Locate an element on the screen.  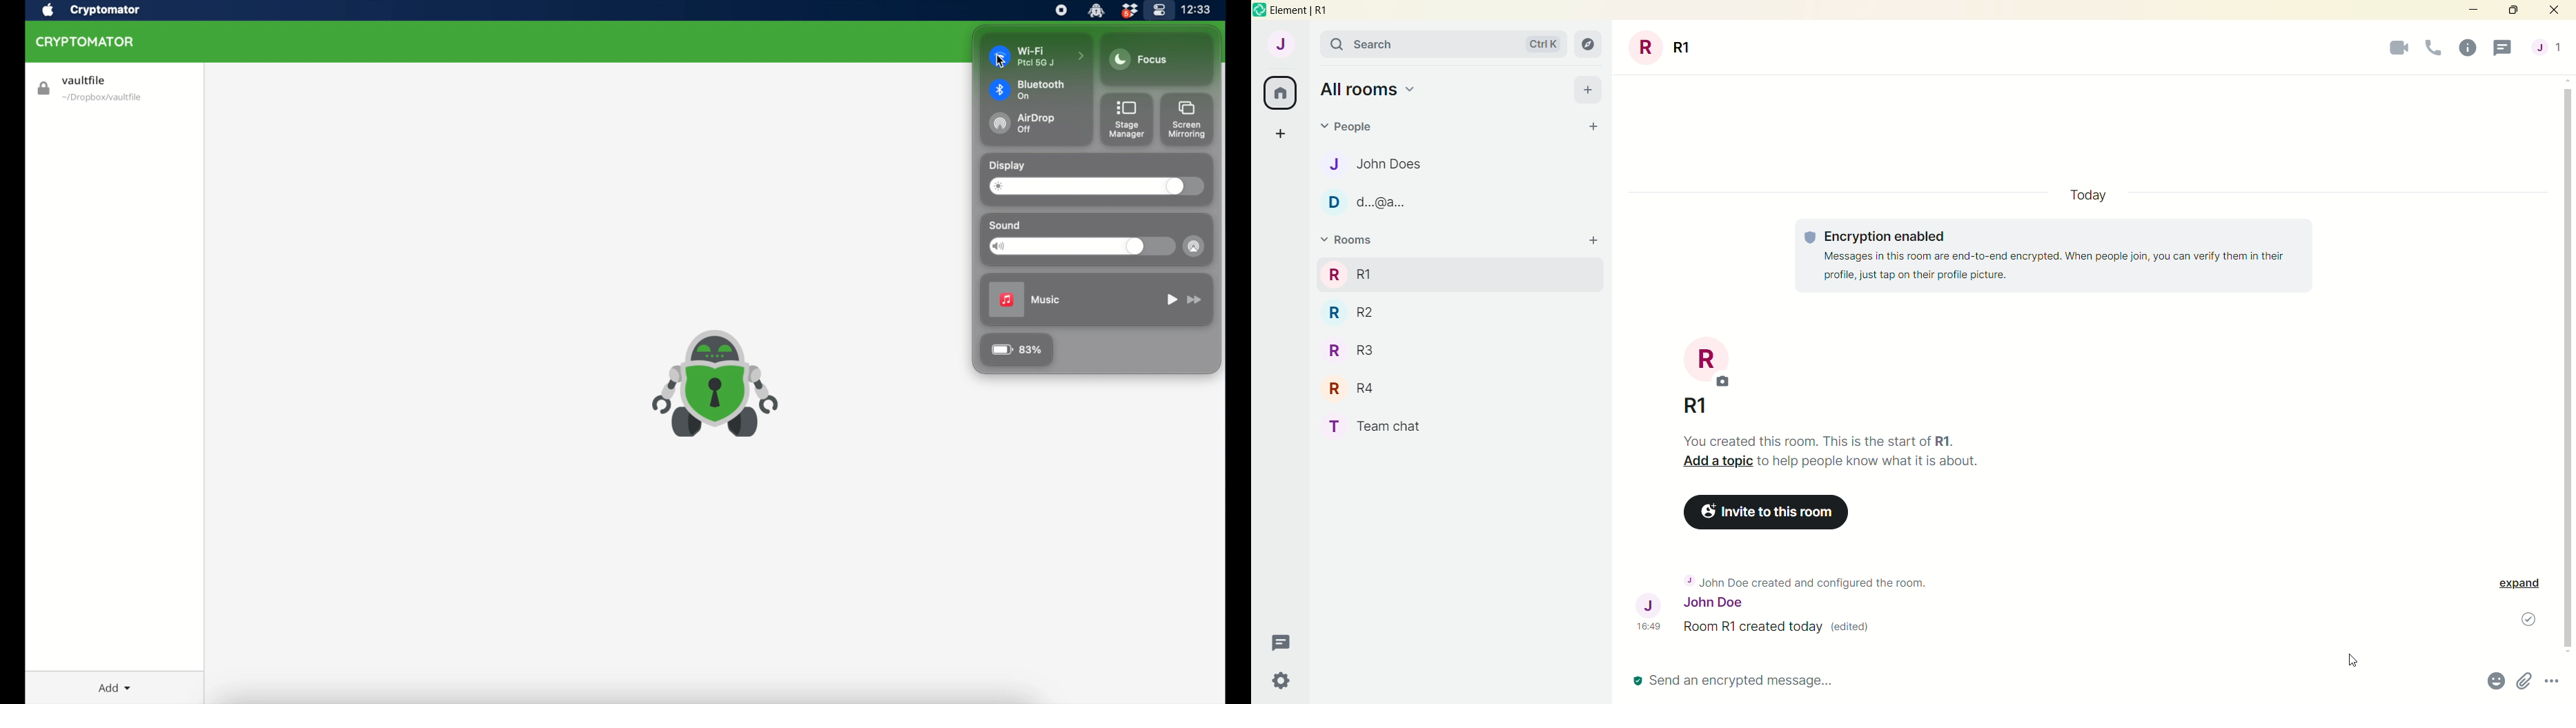
people is located at coordinates (1350, 130).